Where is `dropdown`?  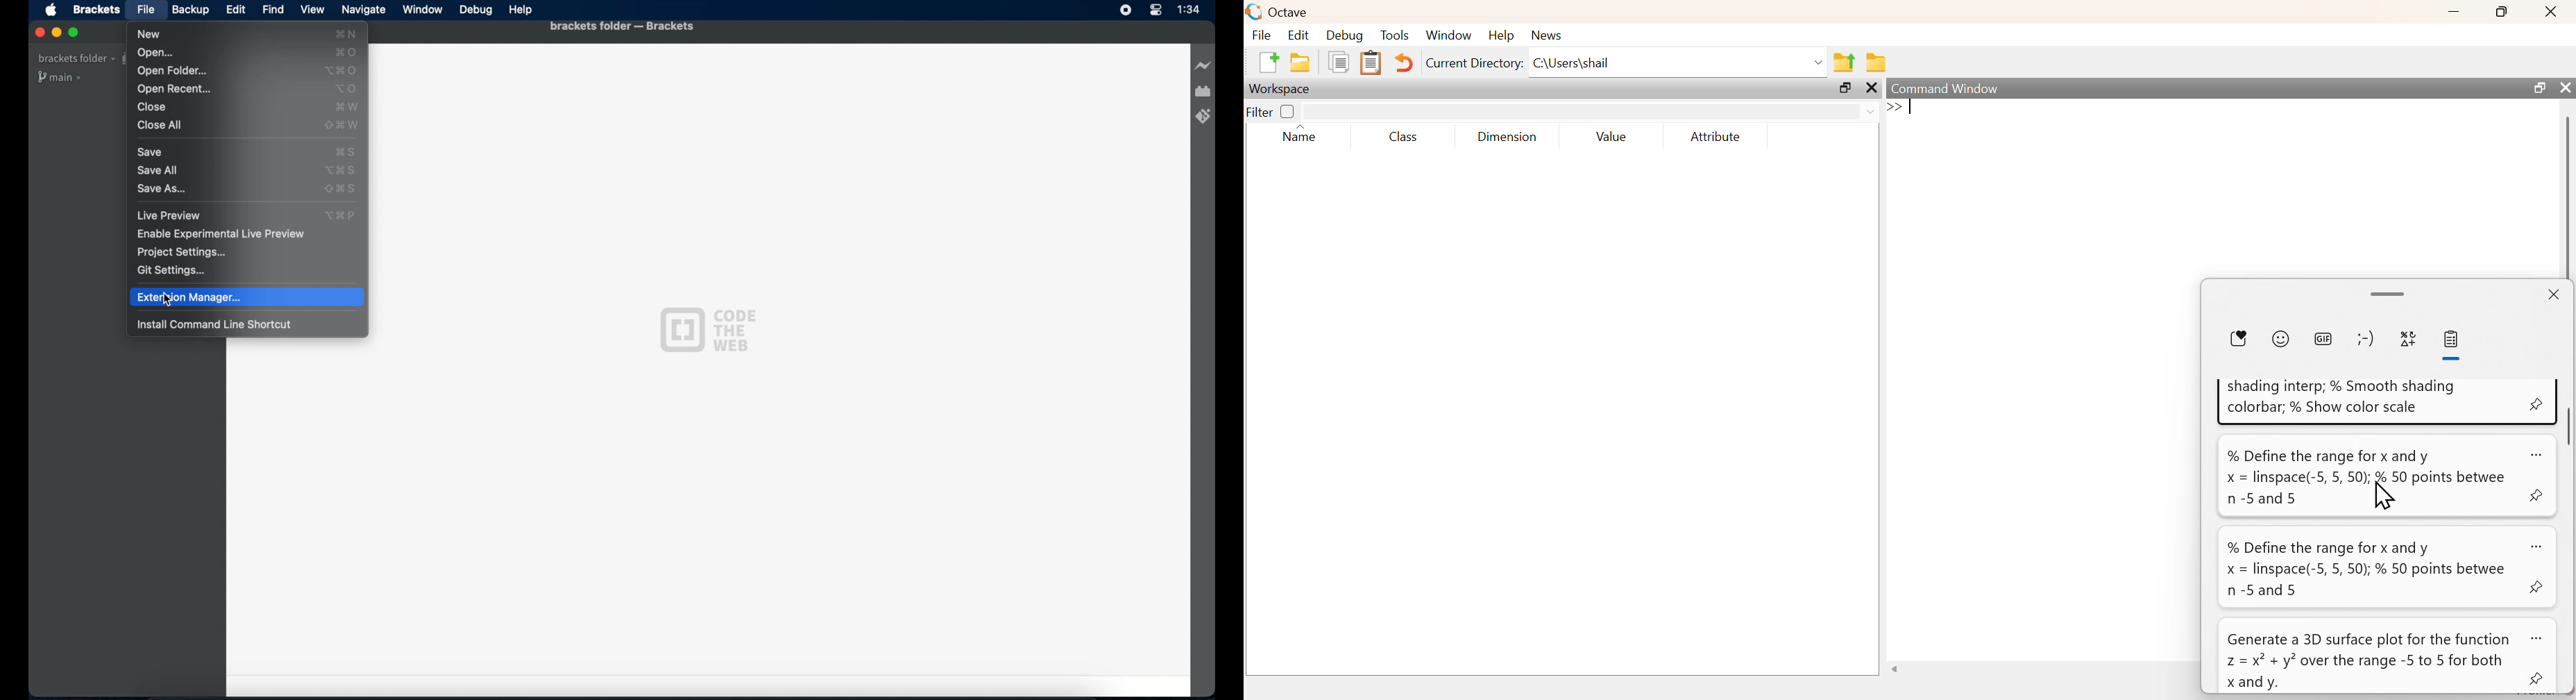 dropdown is located at coordinates (1870, 112).